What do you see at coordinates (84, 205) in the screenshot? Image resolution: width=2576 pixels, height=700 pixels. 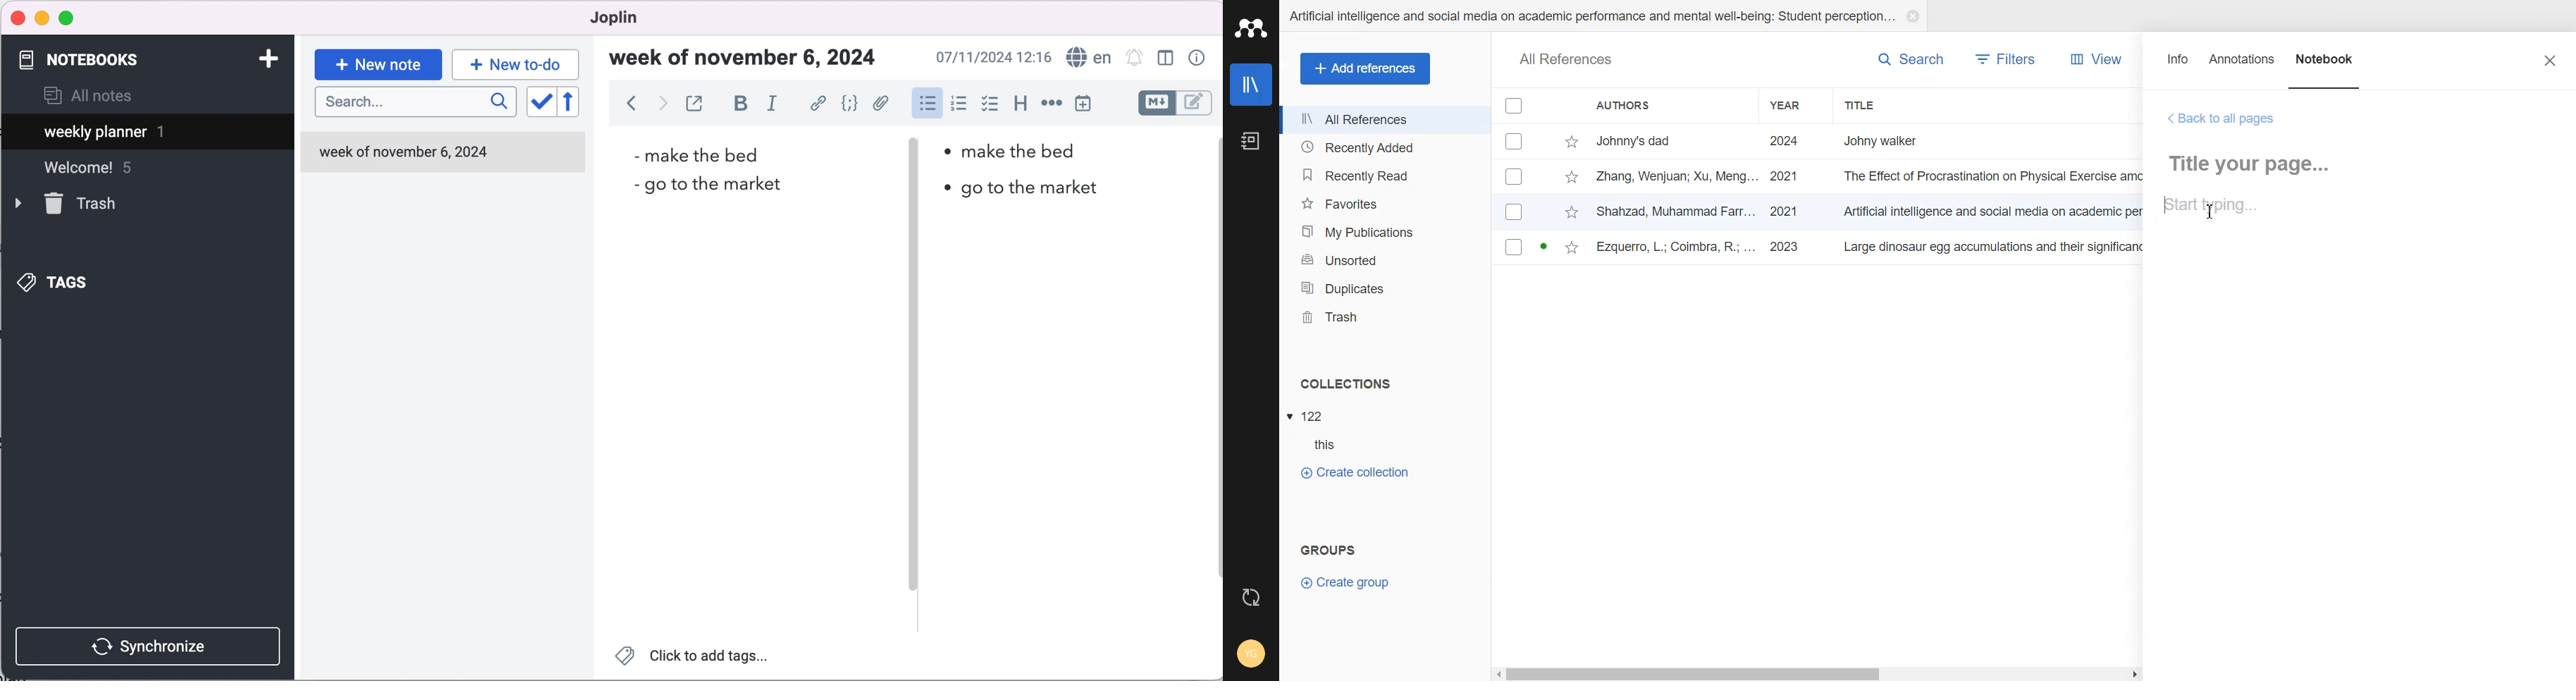 I see `trash` at bounding box center [84, 205].